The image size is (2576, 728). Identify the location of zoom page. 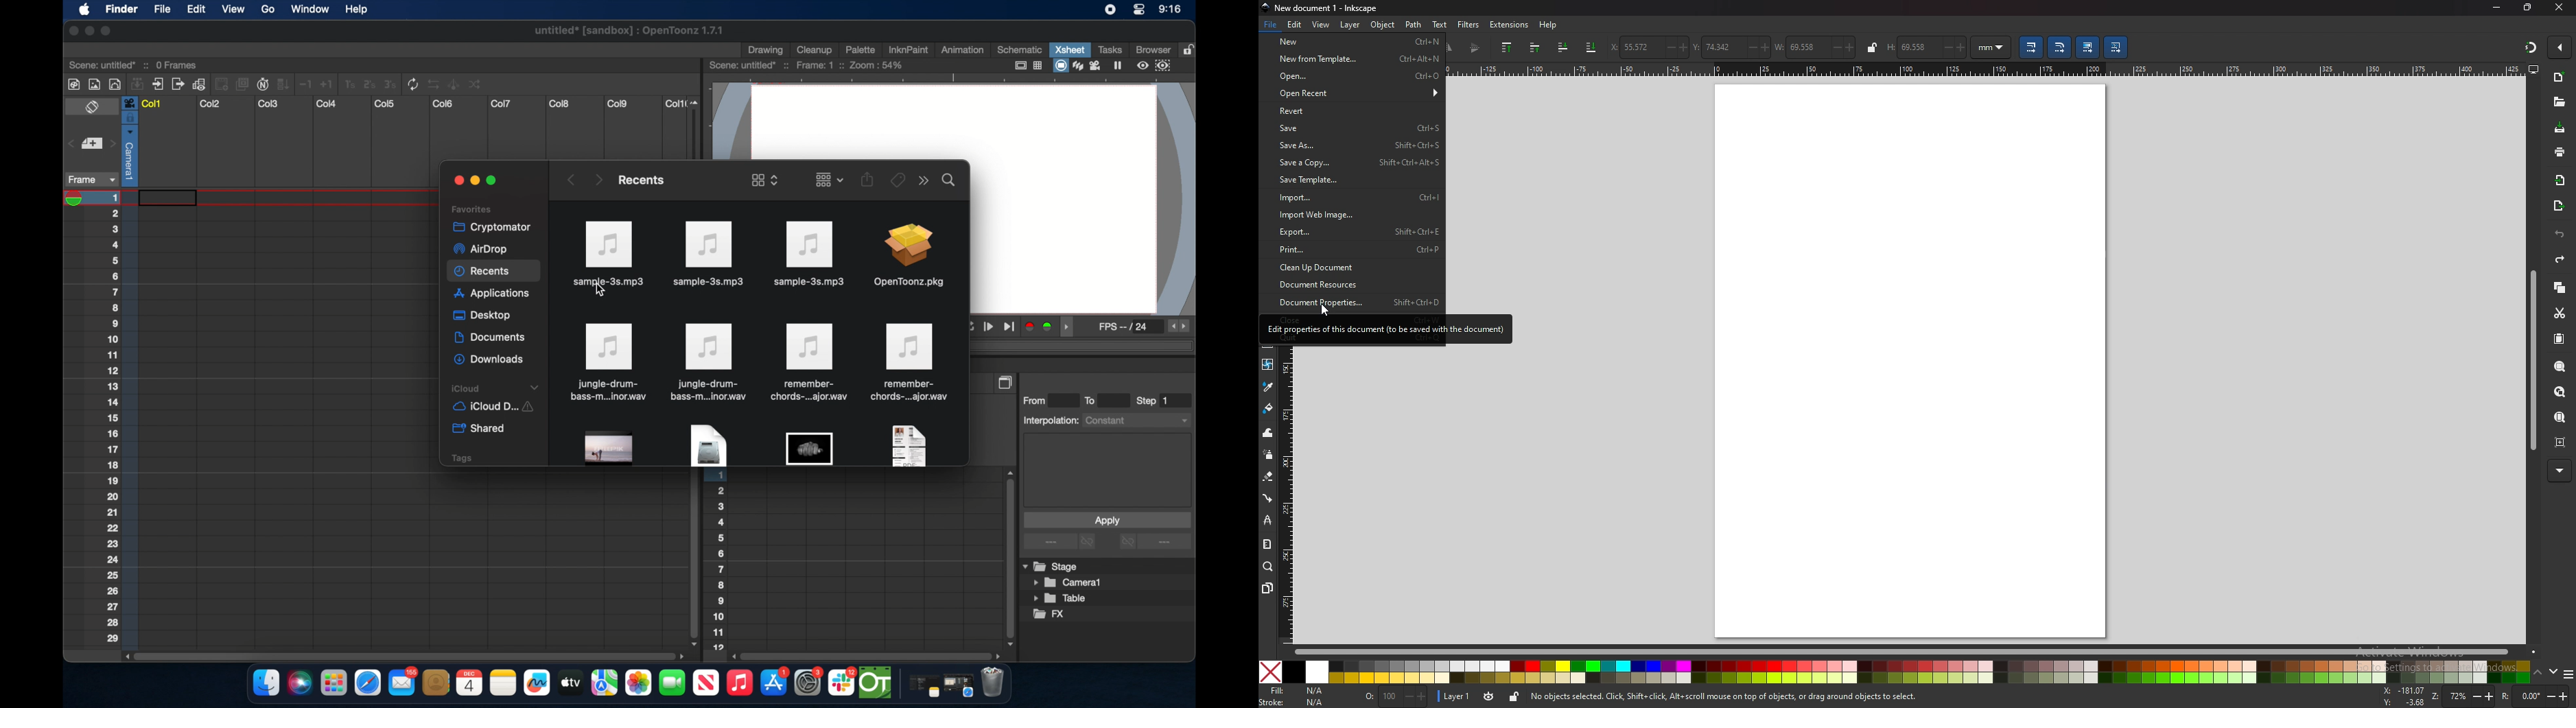
(2560, 417).